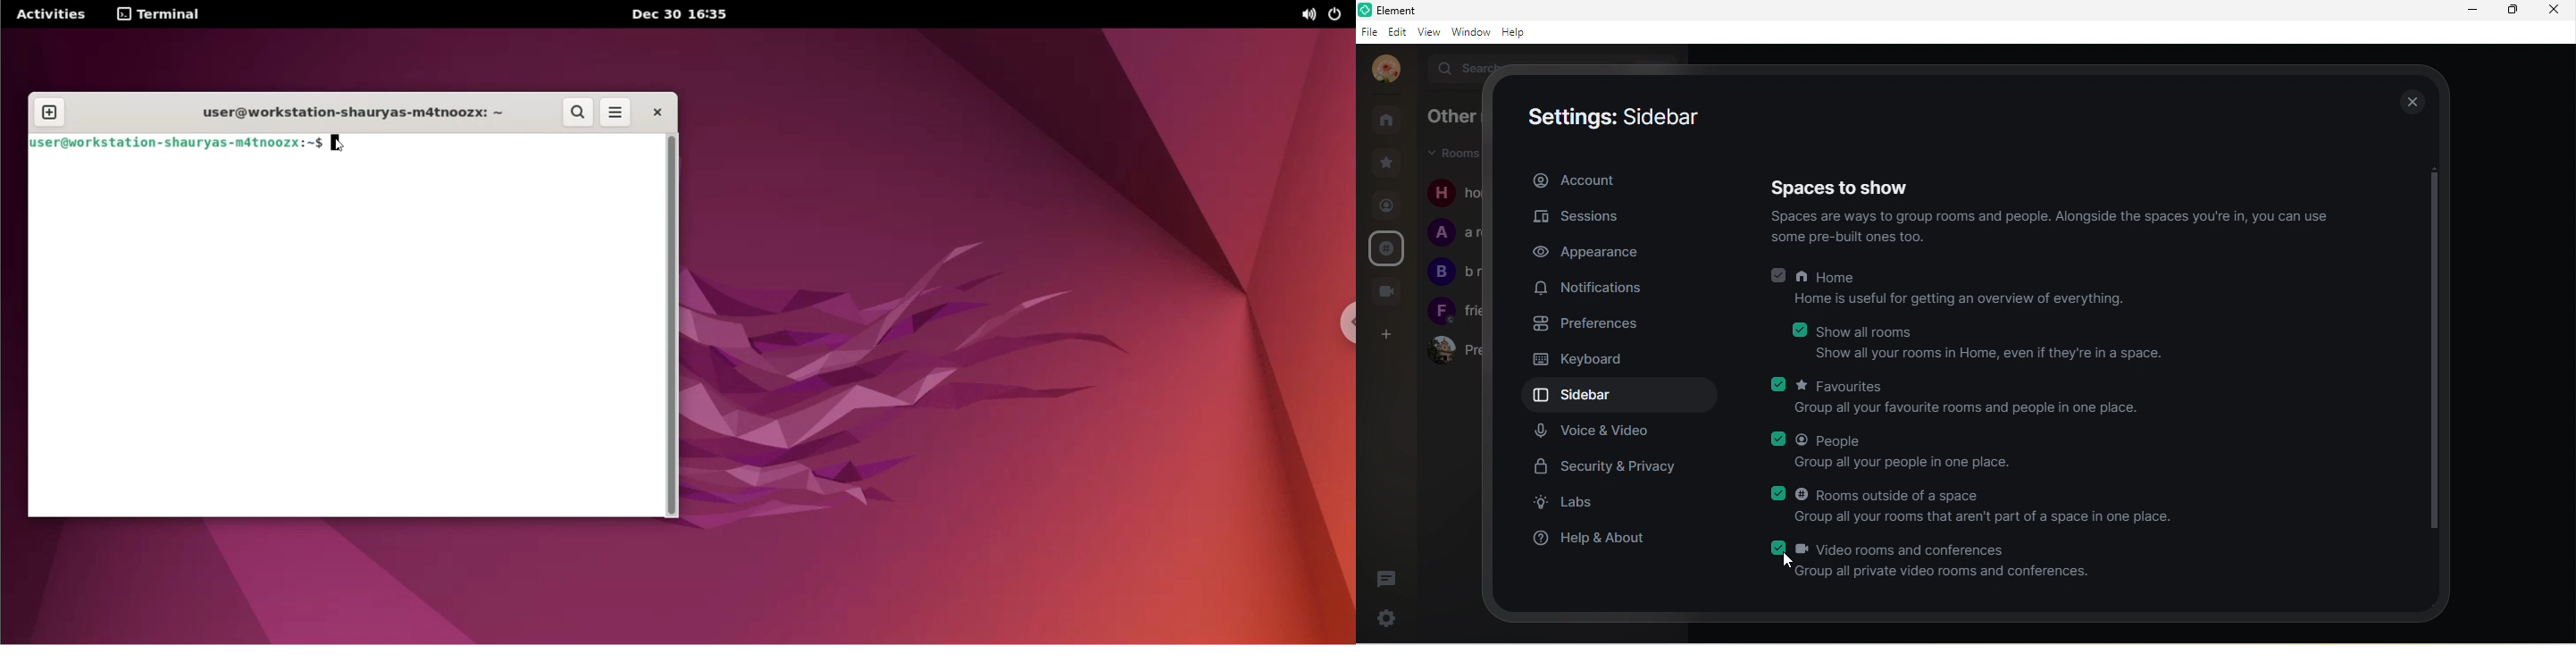 The height and width of the screenshot is (672, 2576). I want to click on view, so click(1433, 32).